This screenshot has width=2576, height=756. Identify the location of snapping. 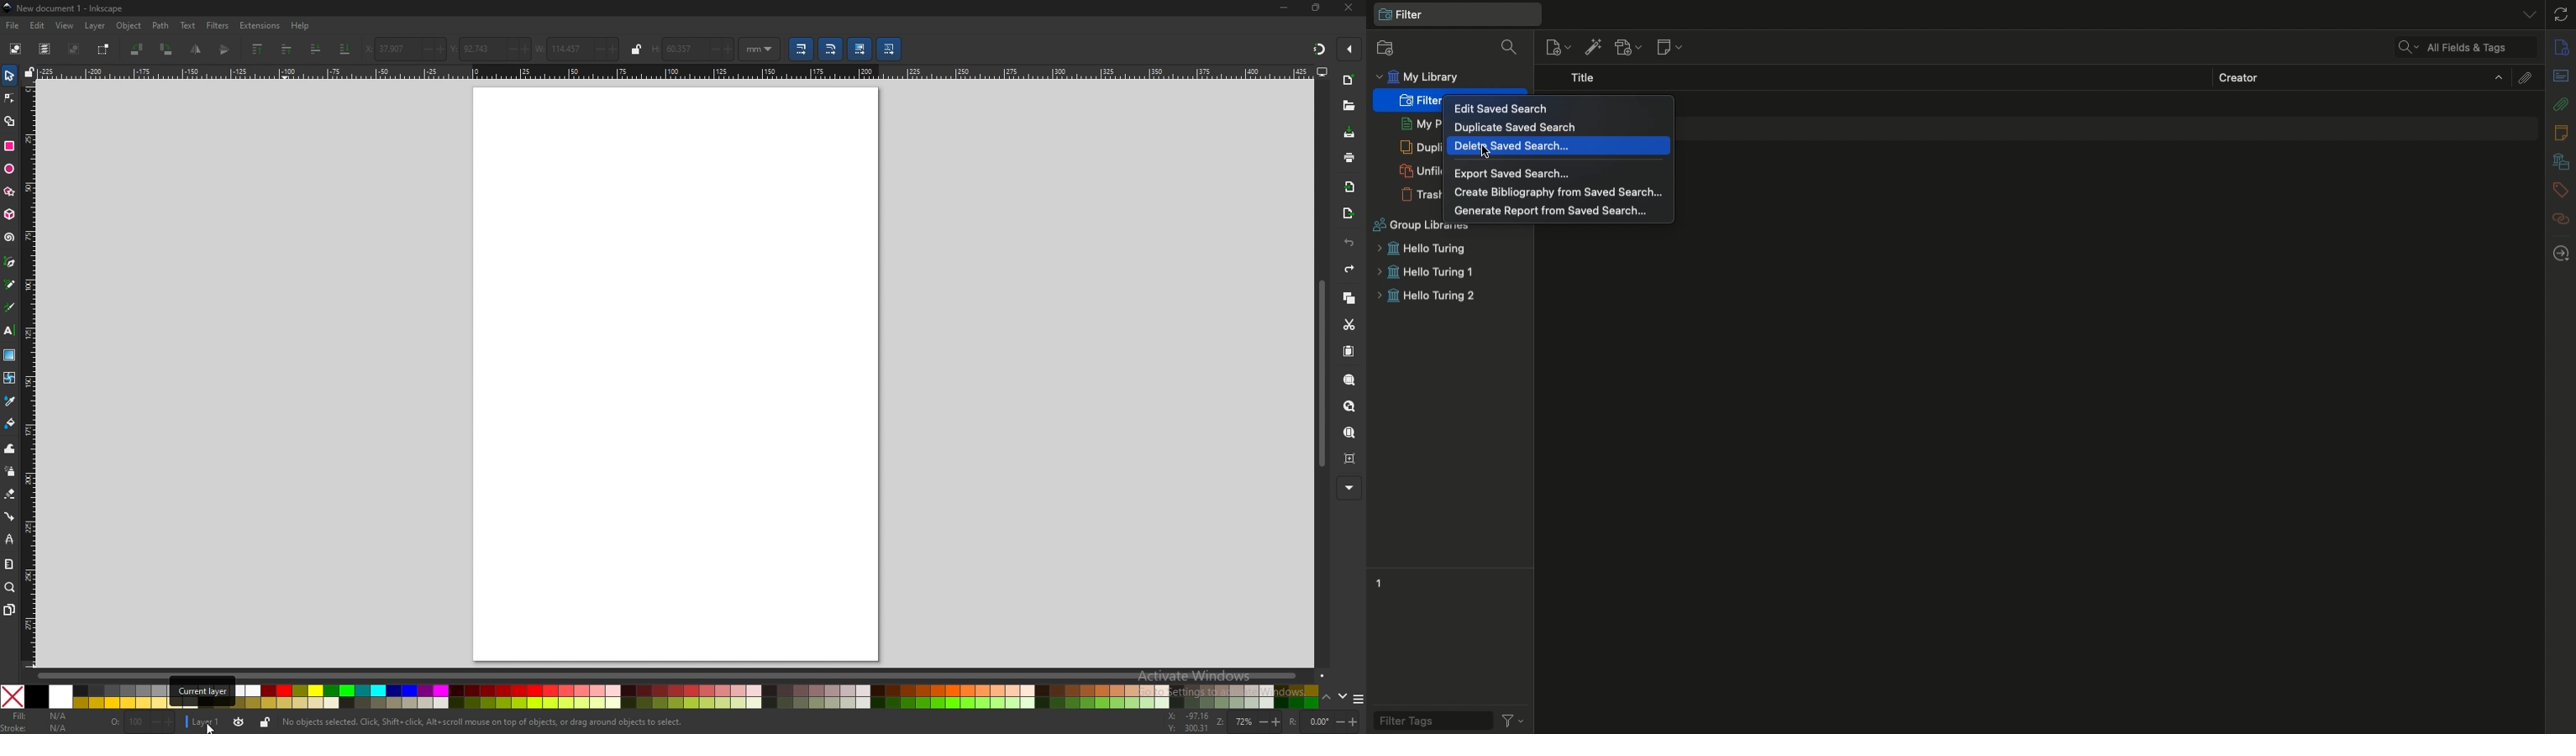
(1320, 49).